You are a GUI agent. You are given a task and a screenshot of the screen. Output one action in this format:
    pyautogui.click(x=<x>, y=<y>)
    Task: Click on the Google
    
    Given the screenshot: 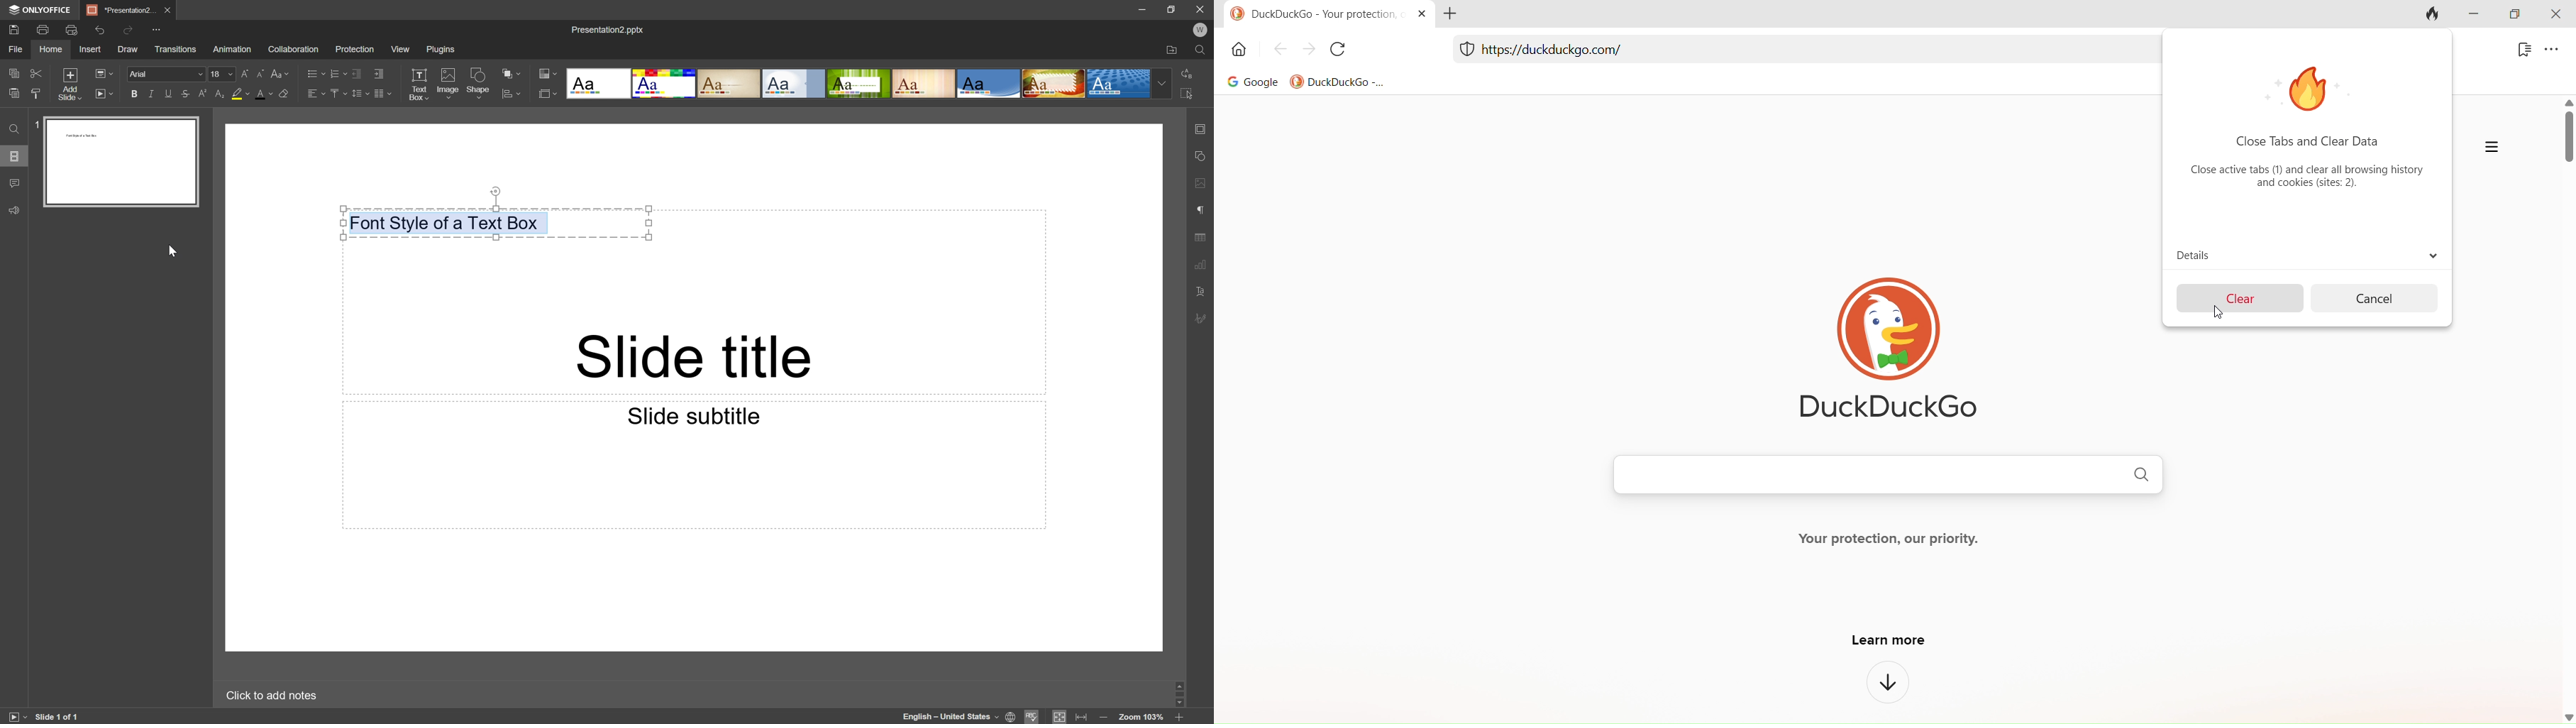 What is the action you would take?
    pyautogui.click(x=1247, y=84)
    